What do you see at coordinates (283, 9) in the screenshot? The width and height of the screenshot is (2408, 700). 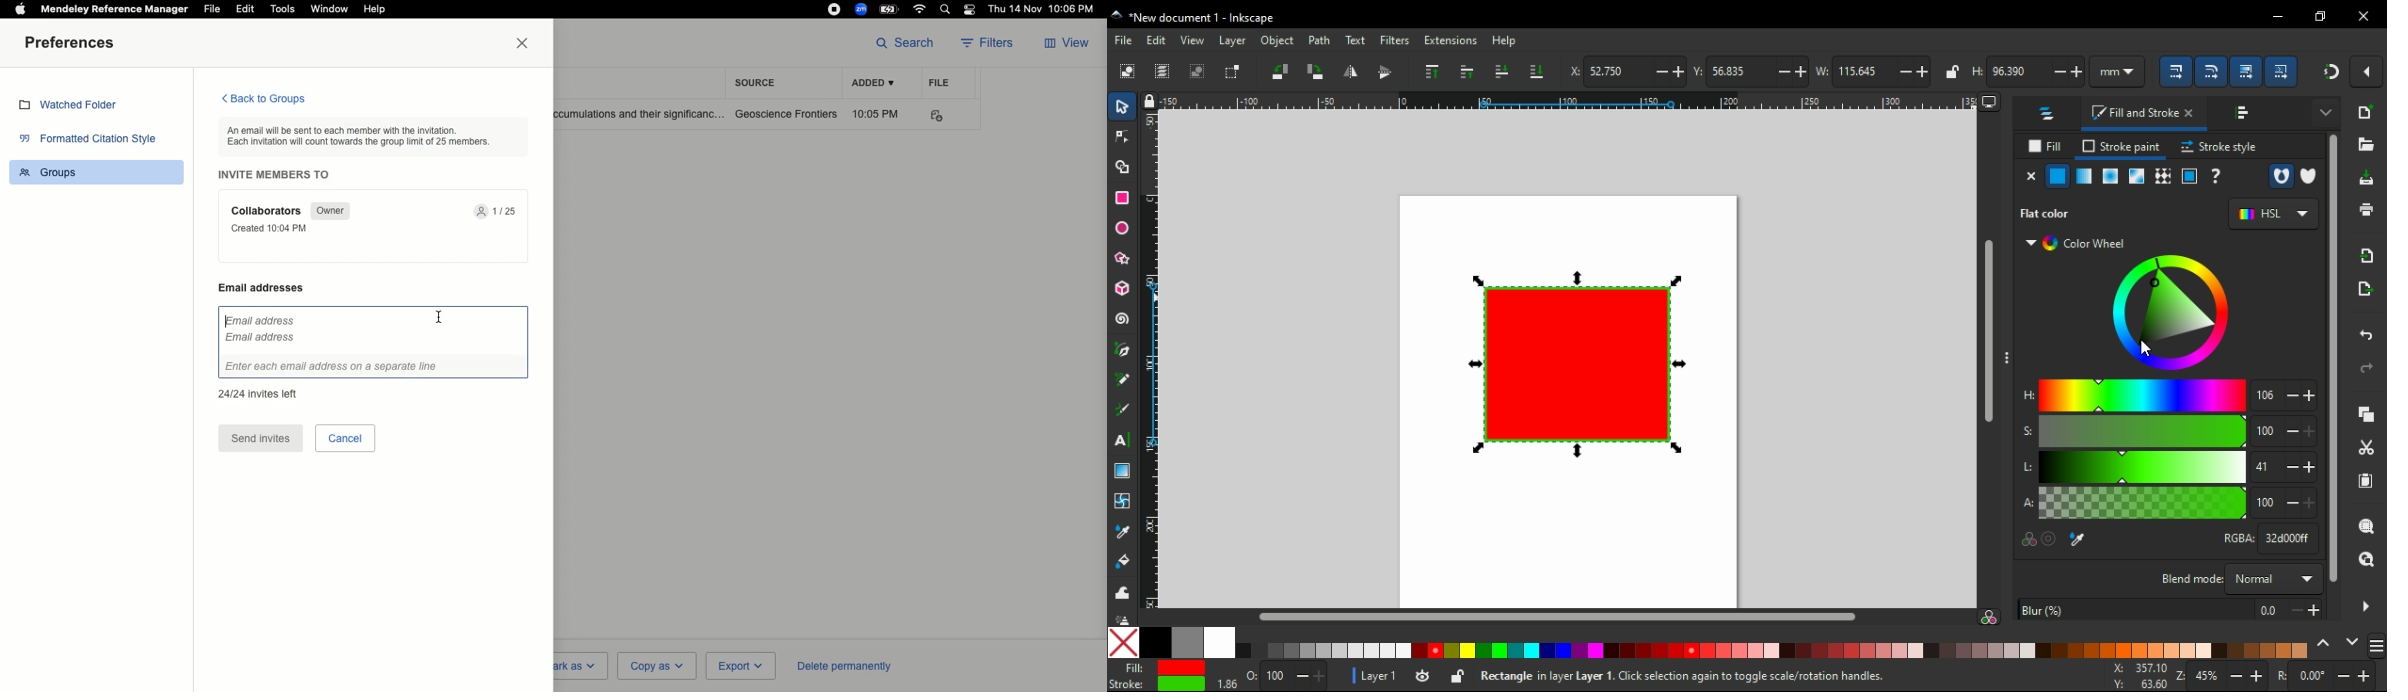 I see `Tools` at bounding box center [283, 9].